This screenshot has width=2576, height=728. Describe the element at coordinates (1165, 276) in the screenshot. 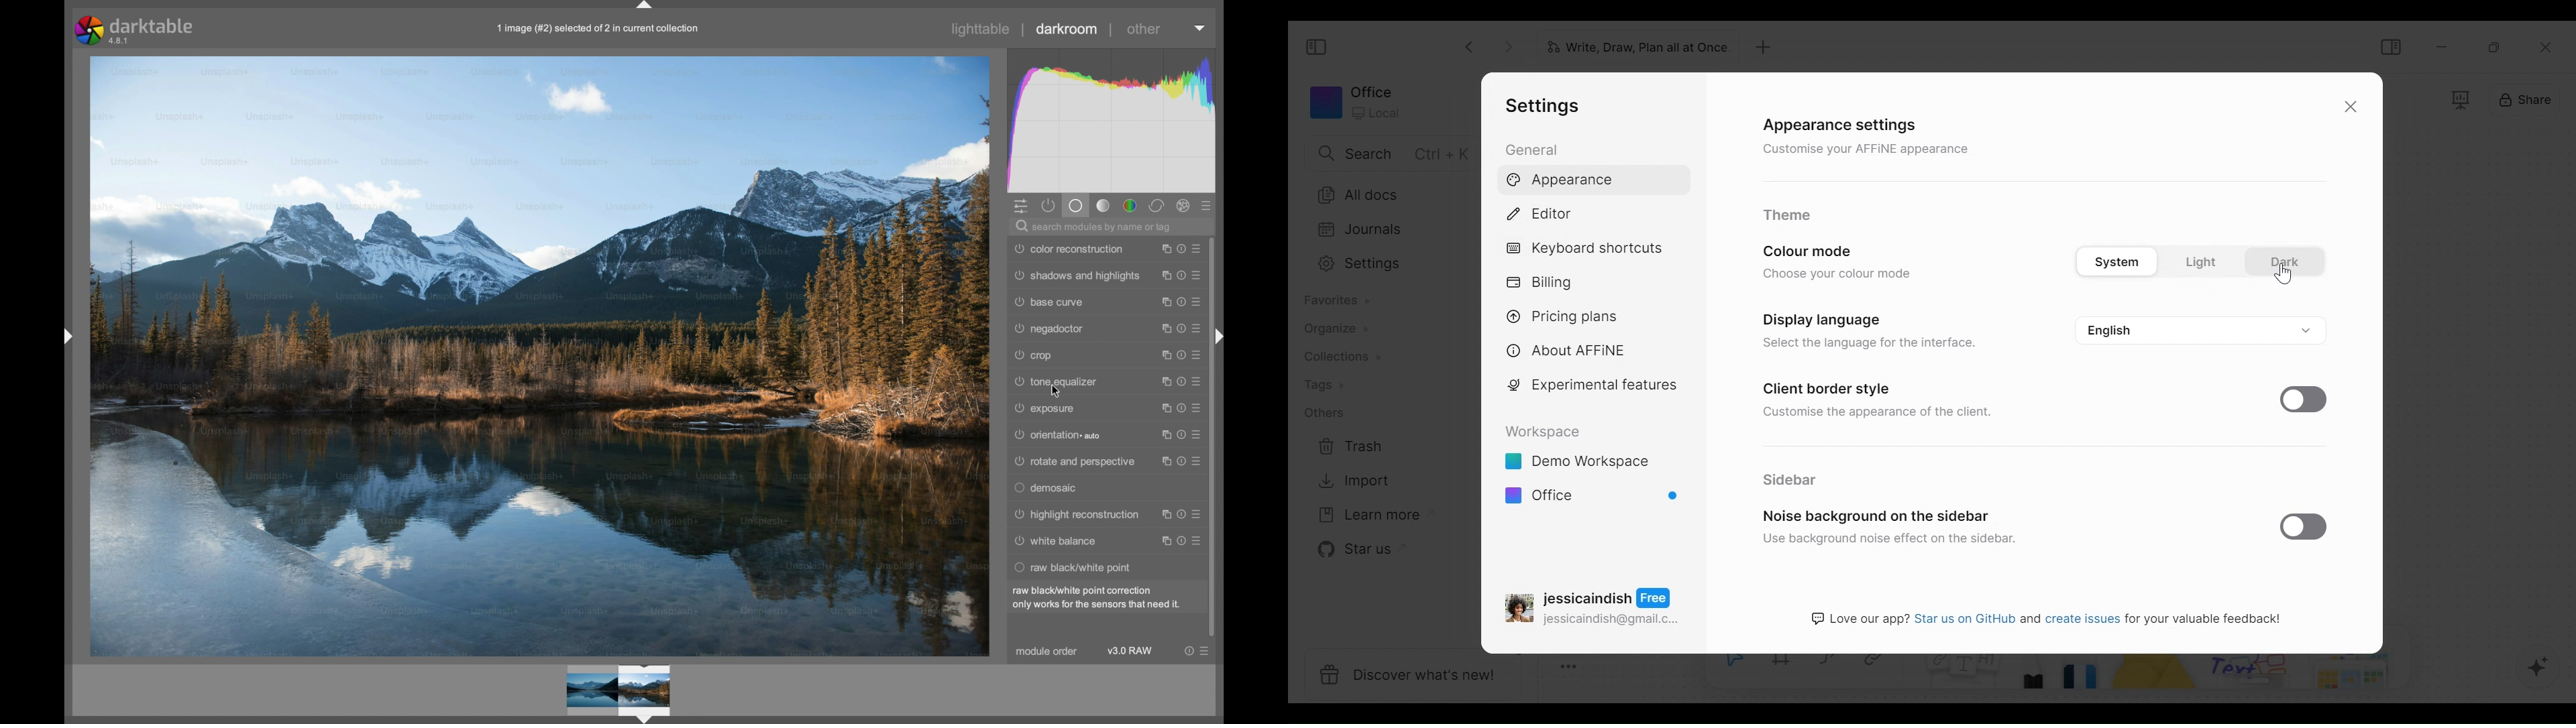

I see `instance` at that location.